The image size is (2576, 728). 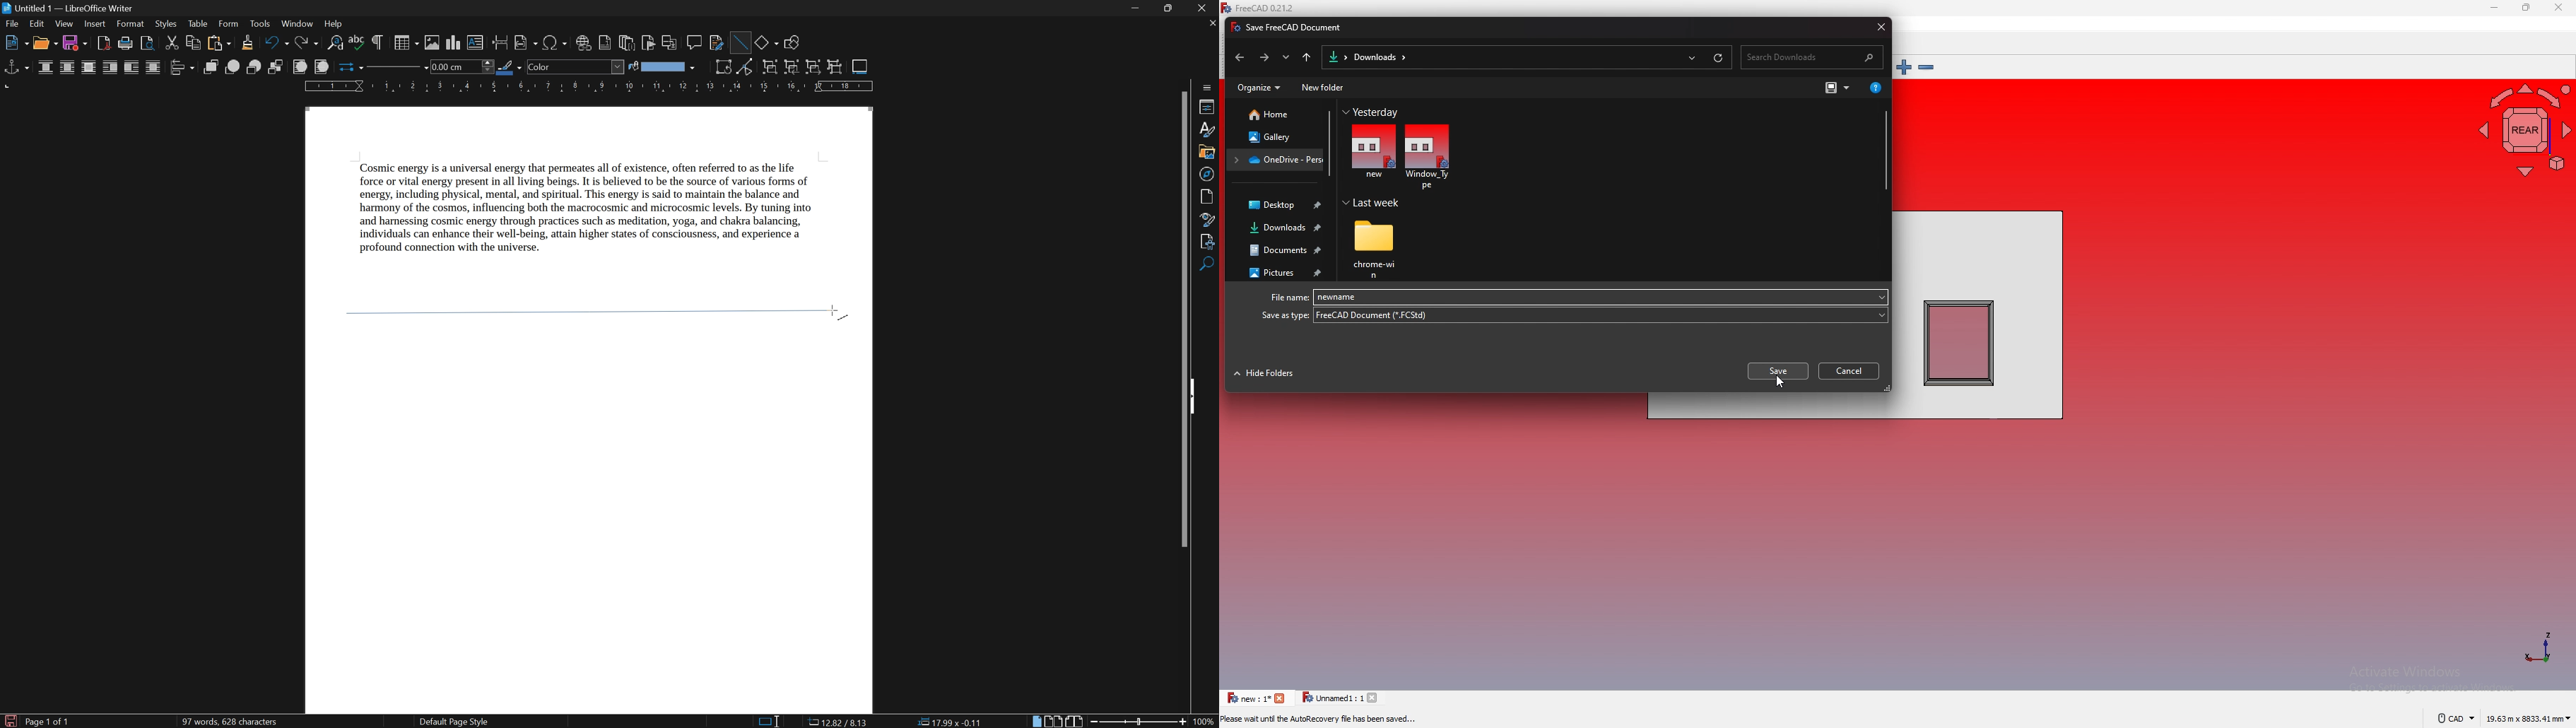 I want to click on multi-page view, so click(x=1055, y=721).